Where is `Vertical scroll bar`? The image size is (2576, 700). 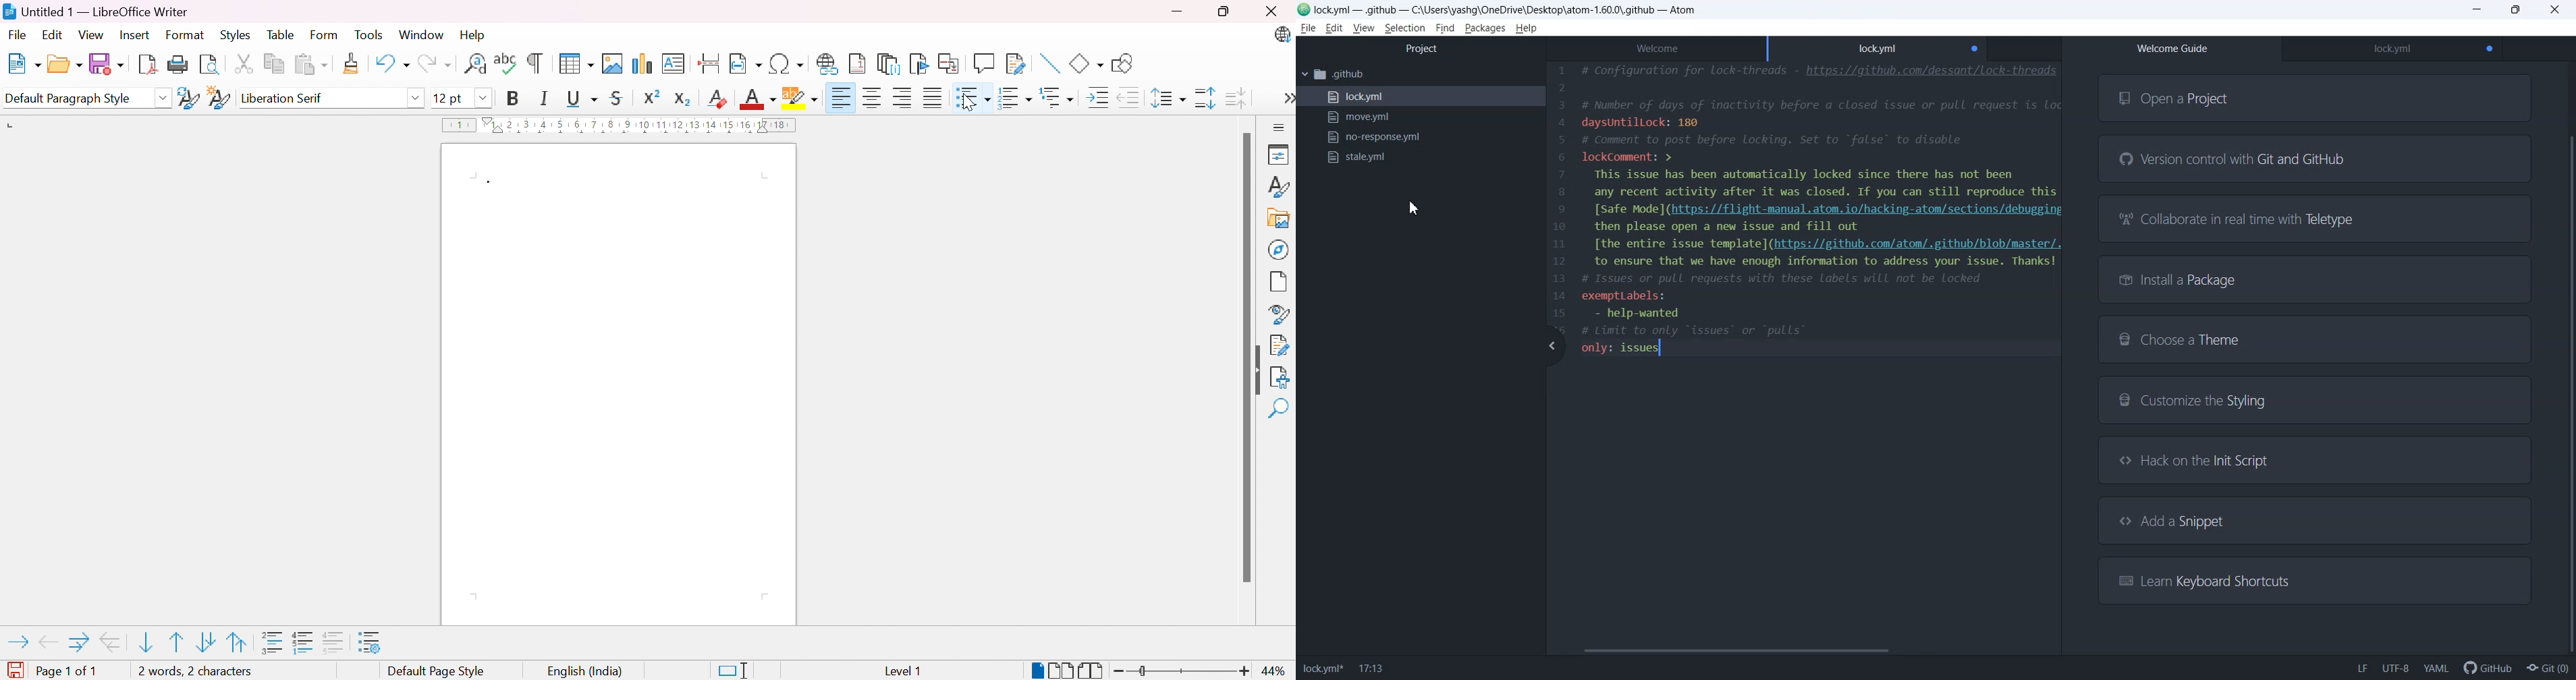
Vertical scroll bar is located at coordinates (2568, 361).